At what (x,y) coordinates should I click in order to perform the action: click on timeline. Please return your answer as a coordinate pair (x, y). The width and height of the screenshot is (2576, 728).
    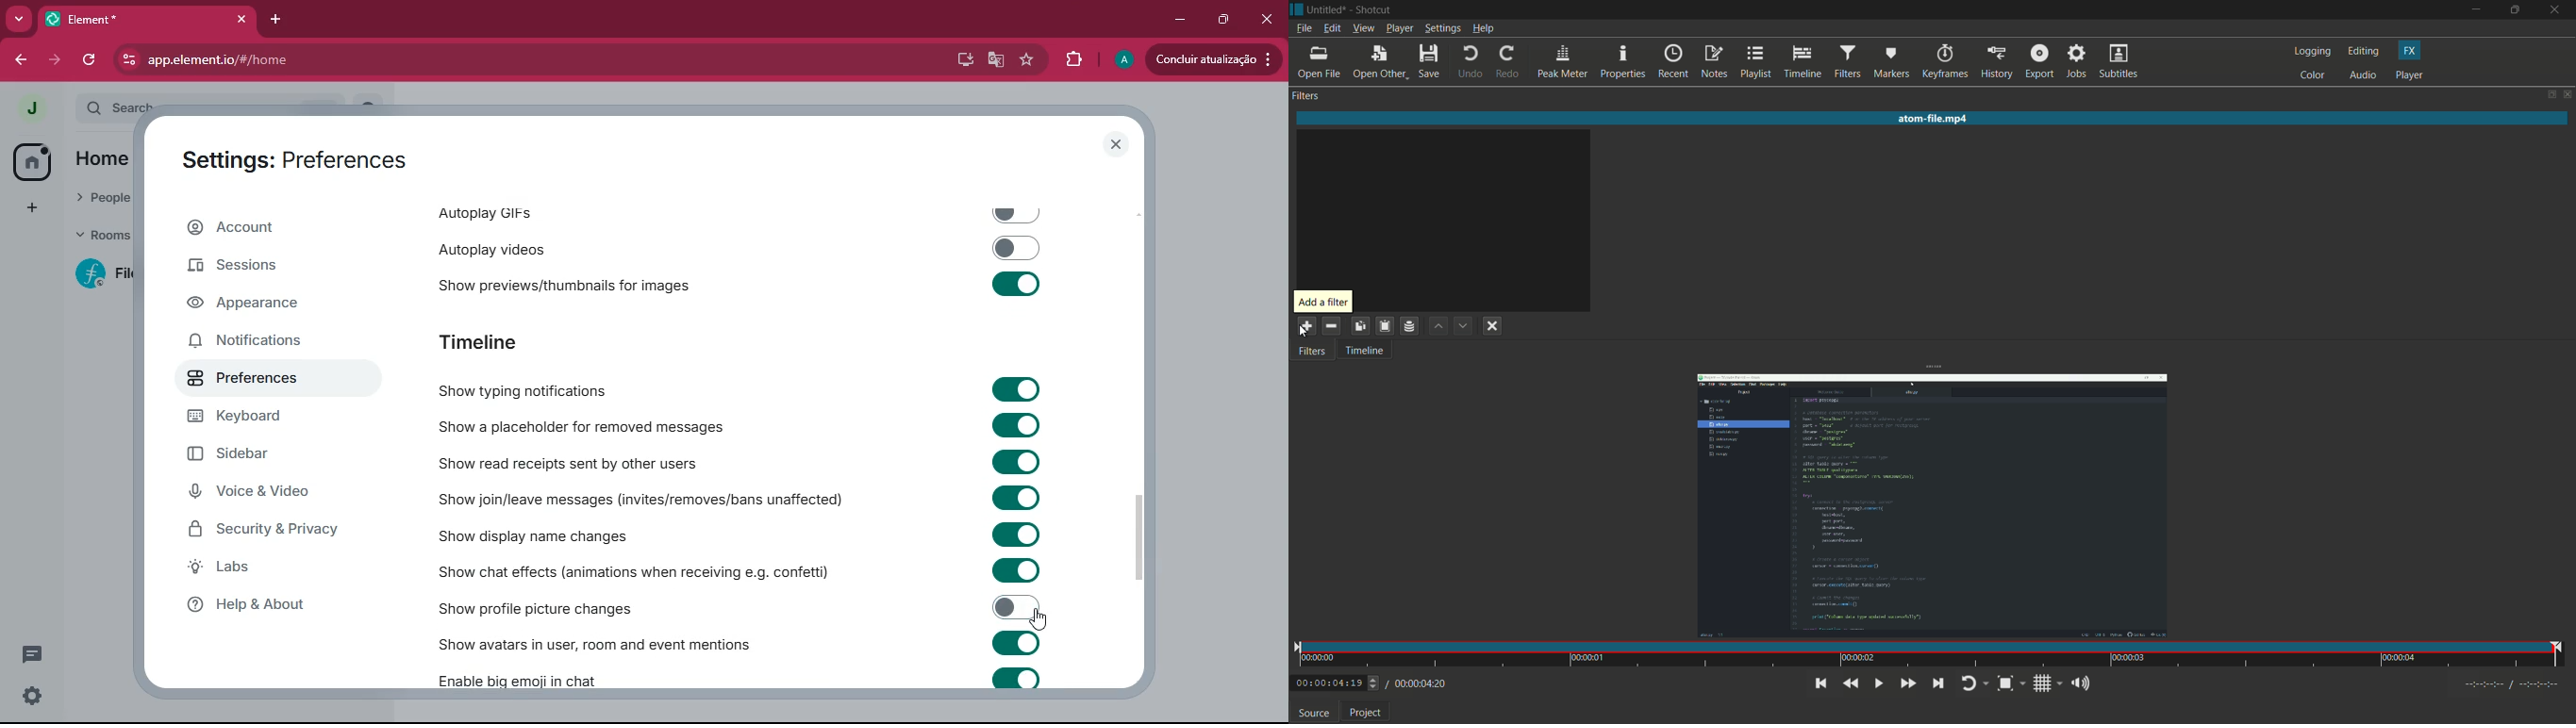
    Looking at the image, I should click on (549, 343).